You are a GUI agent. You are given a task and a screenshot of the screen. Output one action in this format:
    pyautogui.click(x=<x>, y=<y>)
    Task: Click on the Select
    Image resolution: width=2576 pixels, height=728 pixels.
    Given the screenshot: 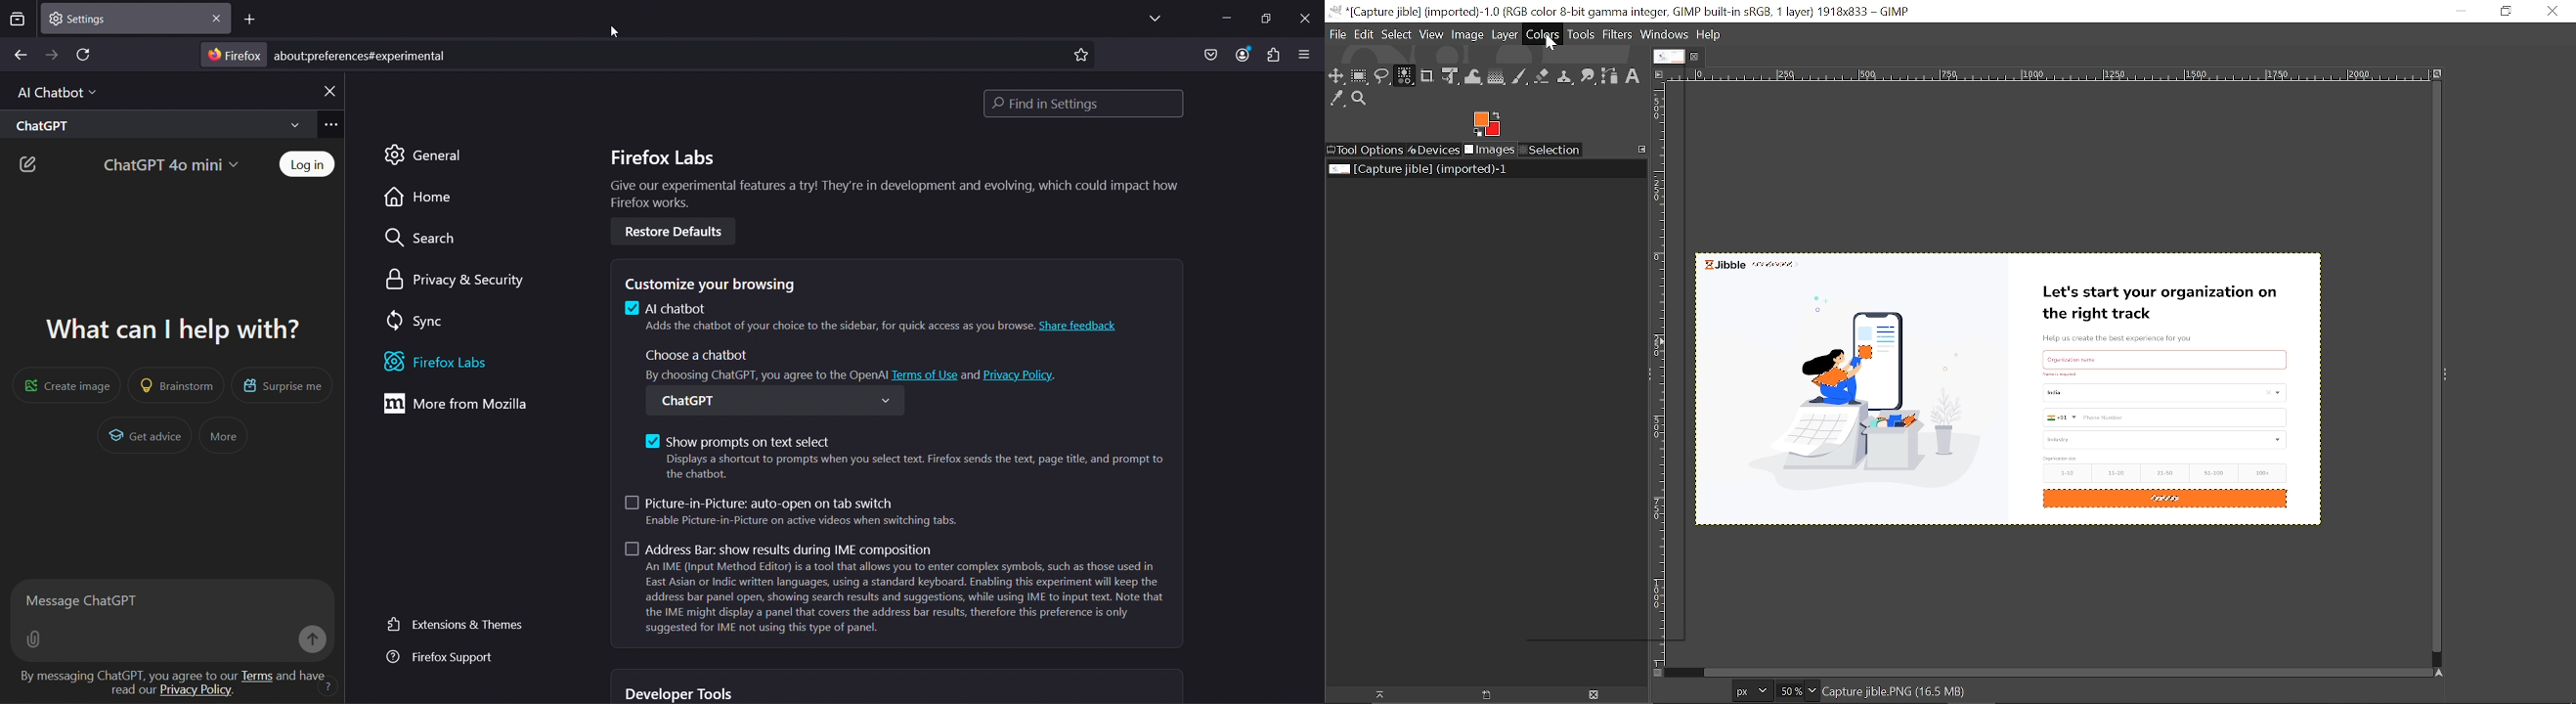 What is the action you would take?
    pyautogui.click(x=1396, y=34)
    